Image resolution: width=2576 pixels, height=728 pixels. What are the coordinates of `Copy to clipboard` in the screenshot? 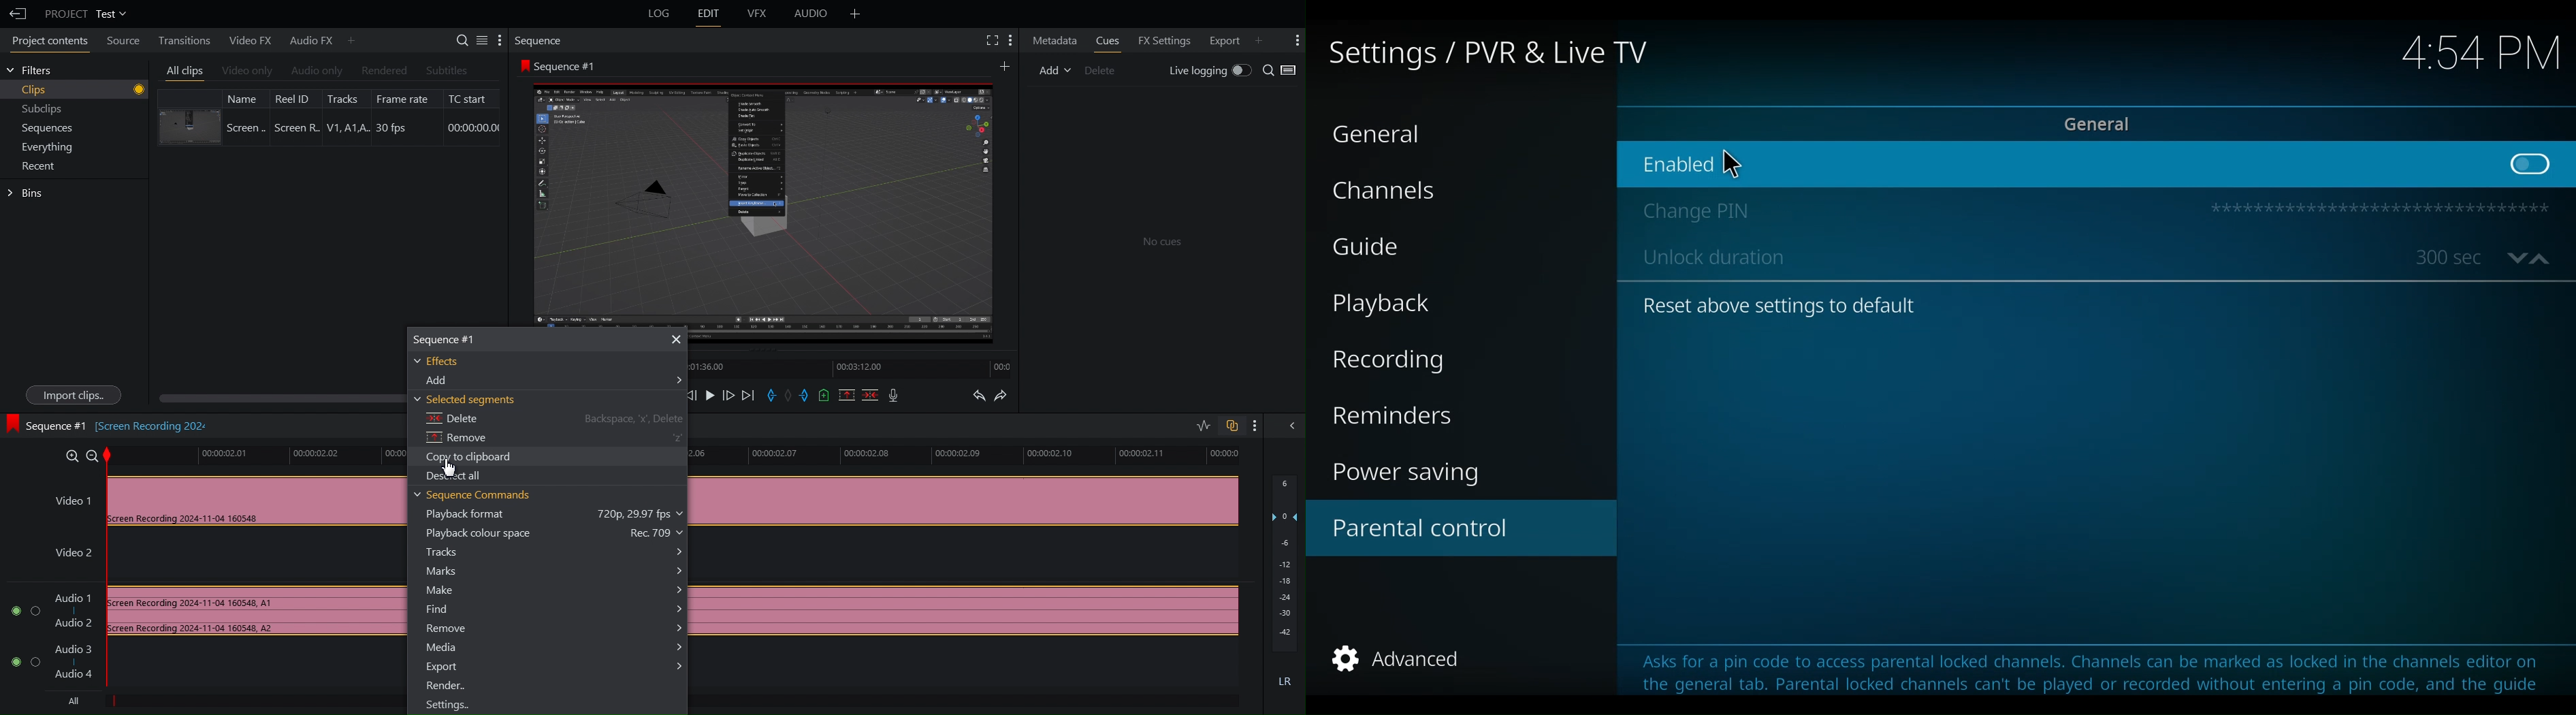 It's located at (471, 456).